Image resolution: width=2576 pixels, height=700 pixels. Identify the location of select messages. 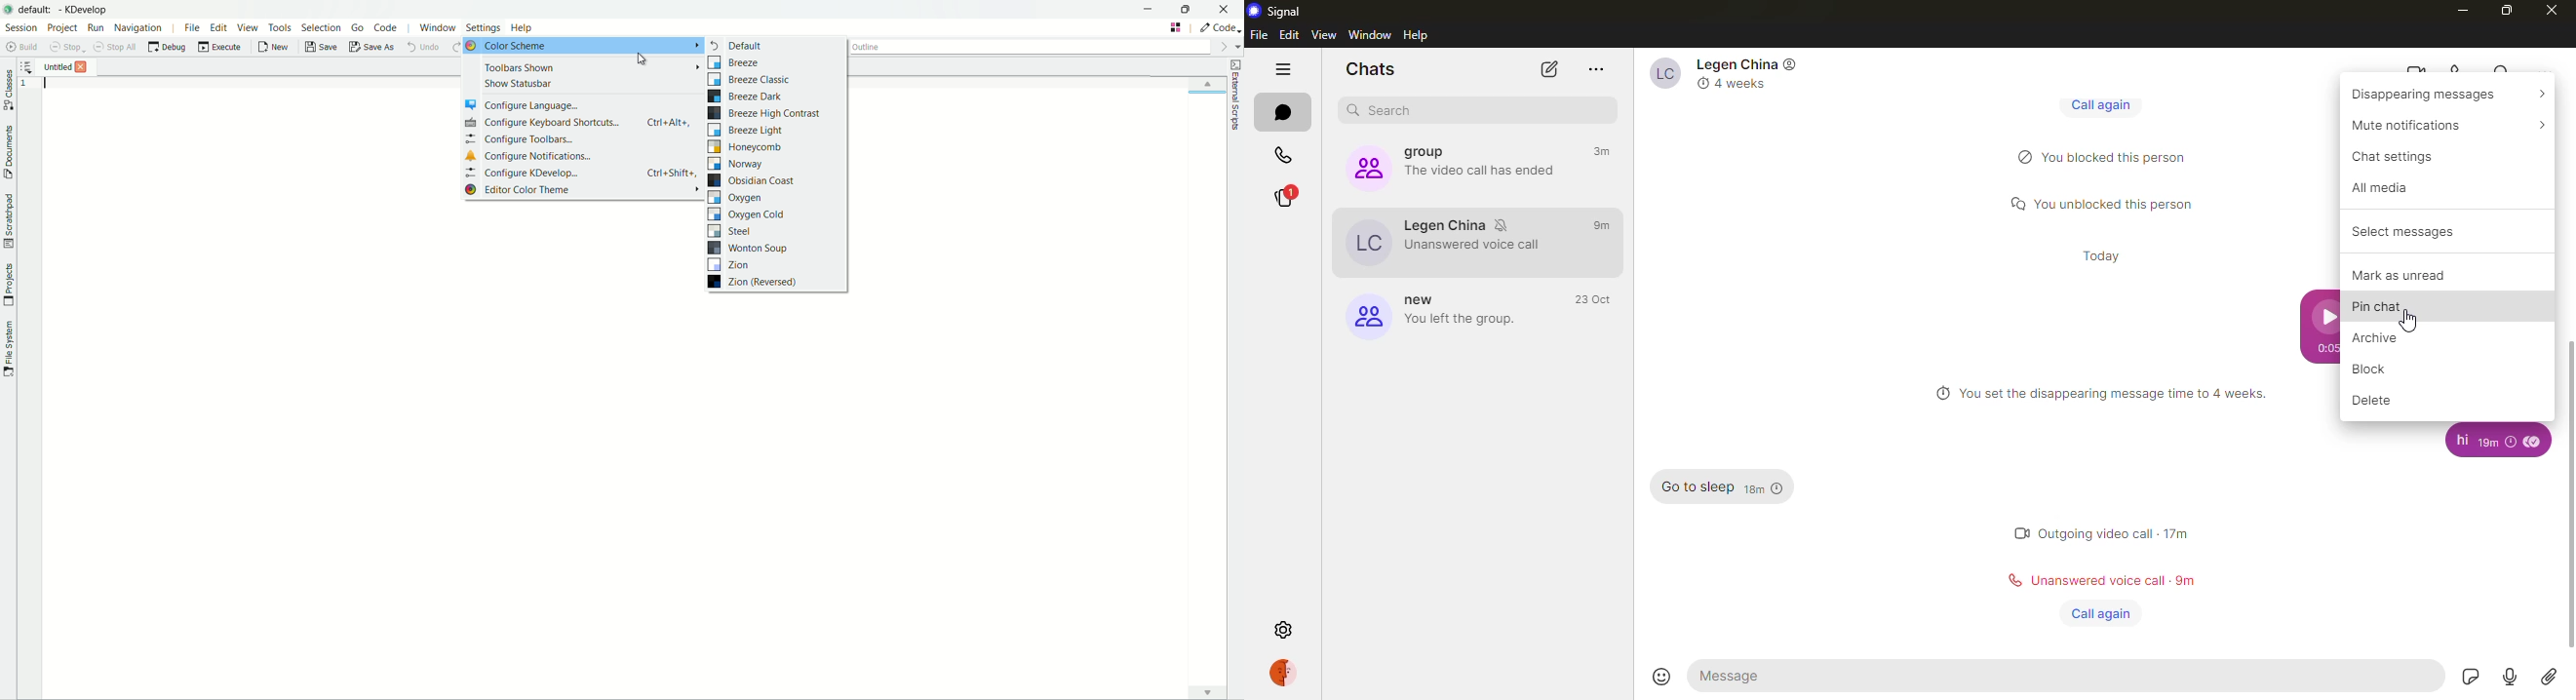
(2404, 233).